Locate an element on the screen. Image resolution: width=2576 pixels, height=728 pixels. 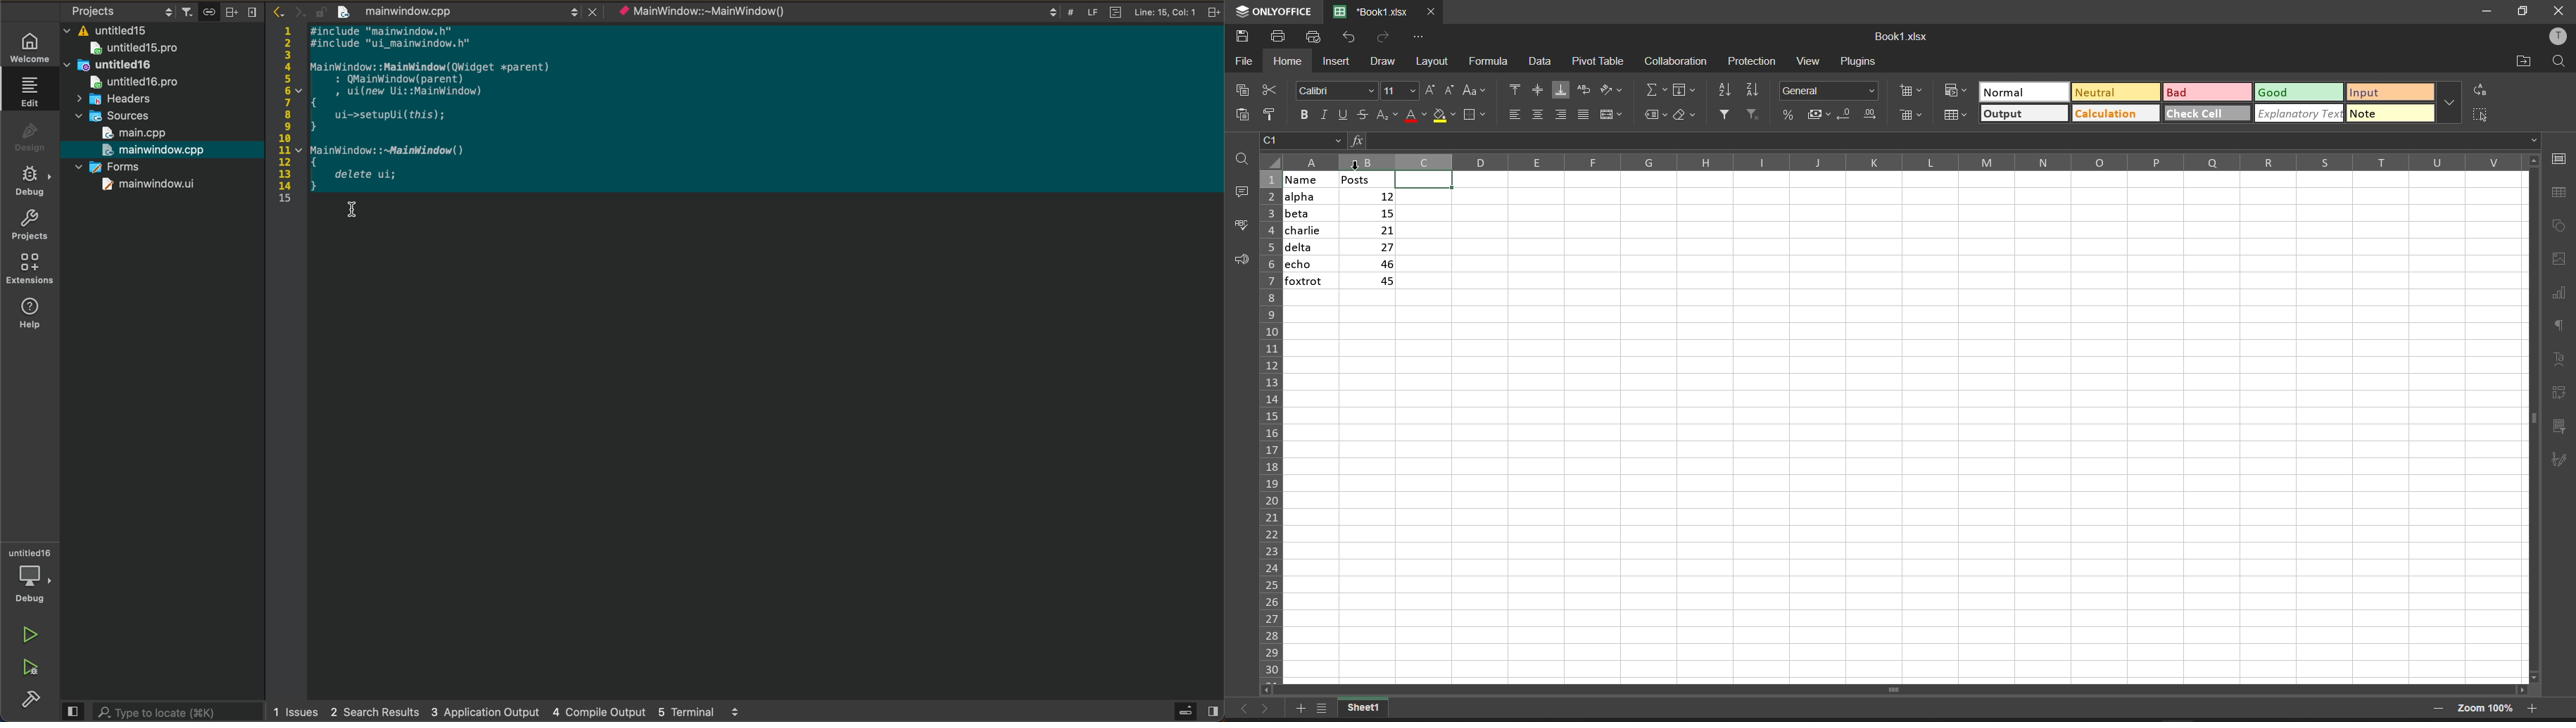
align right is located at coordinates (1562, 115).